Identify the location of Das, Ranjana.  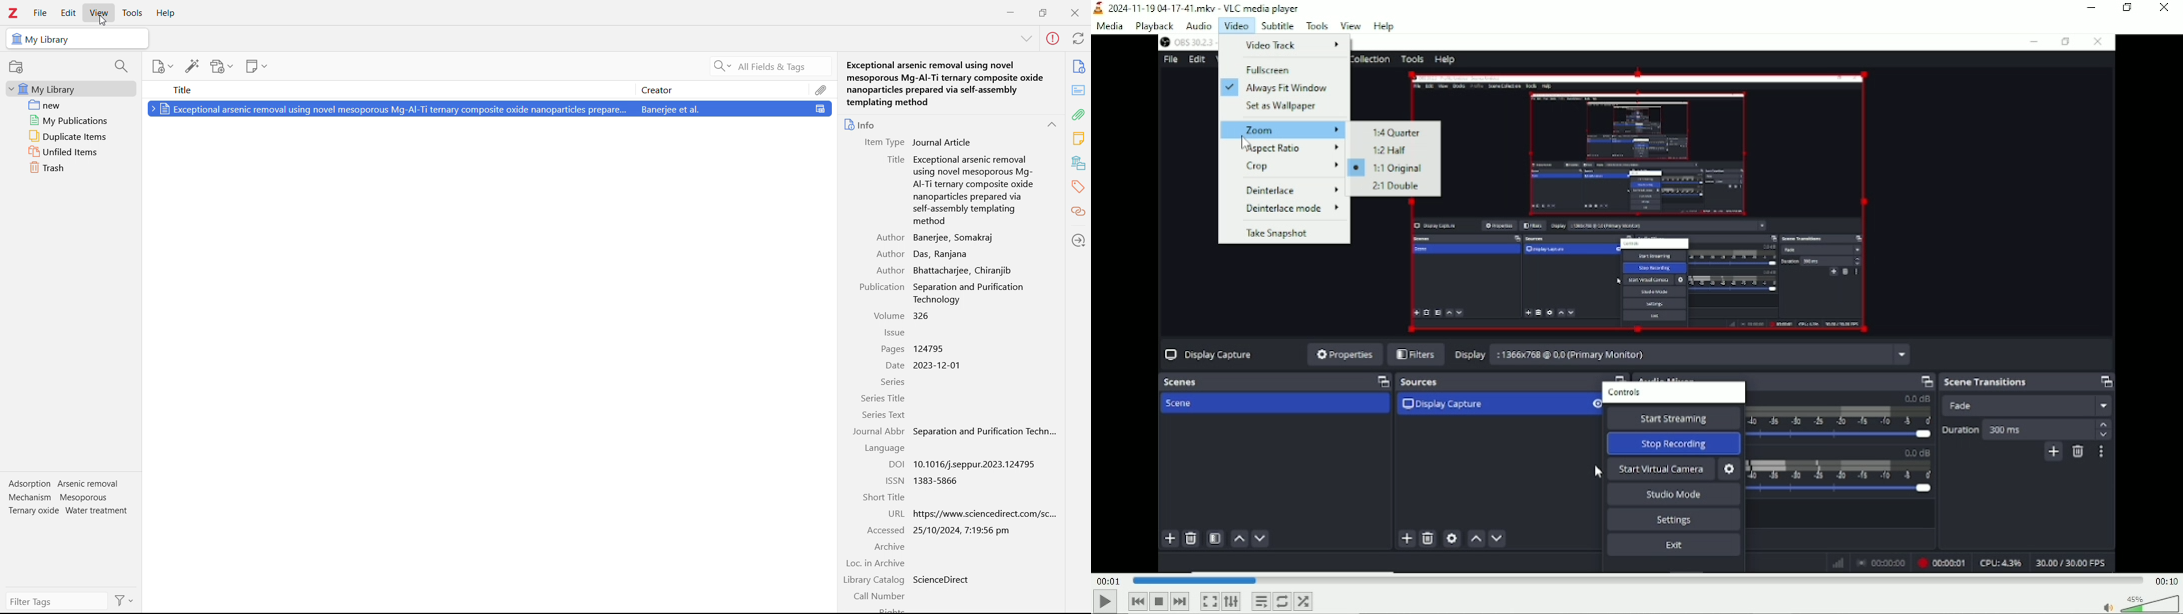
(941, 254).